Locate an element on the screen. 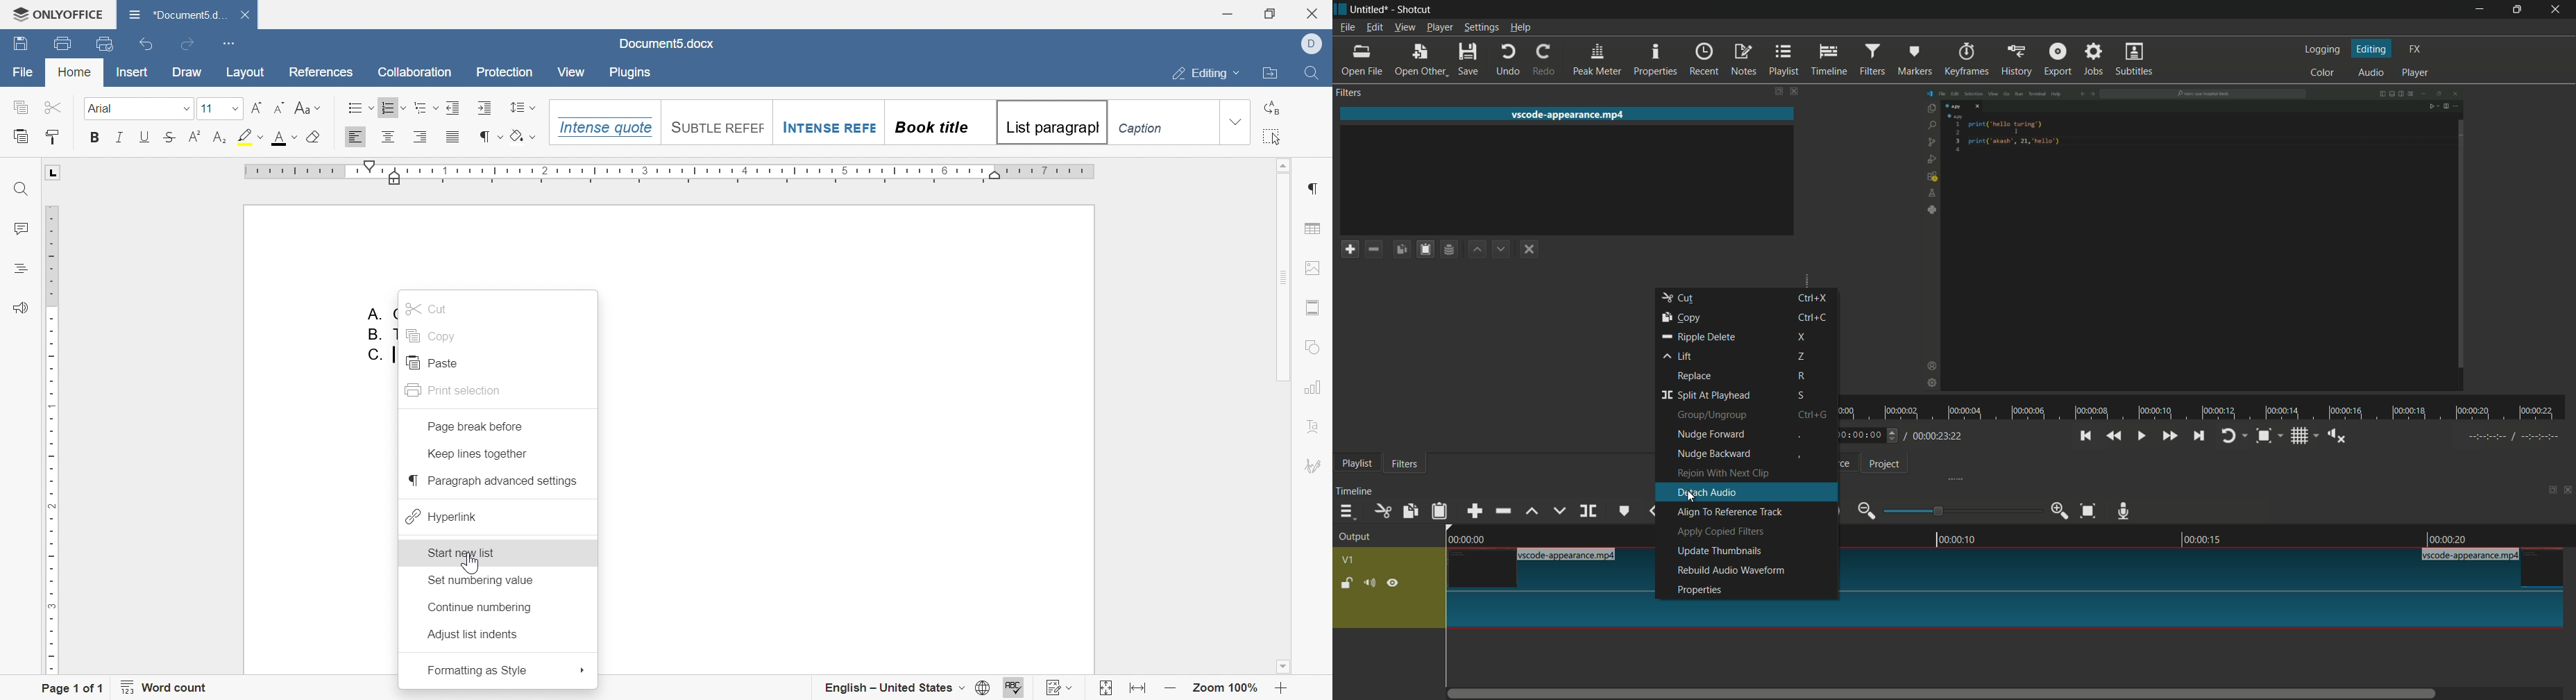  Font is located at coordinates (102, 108).